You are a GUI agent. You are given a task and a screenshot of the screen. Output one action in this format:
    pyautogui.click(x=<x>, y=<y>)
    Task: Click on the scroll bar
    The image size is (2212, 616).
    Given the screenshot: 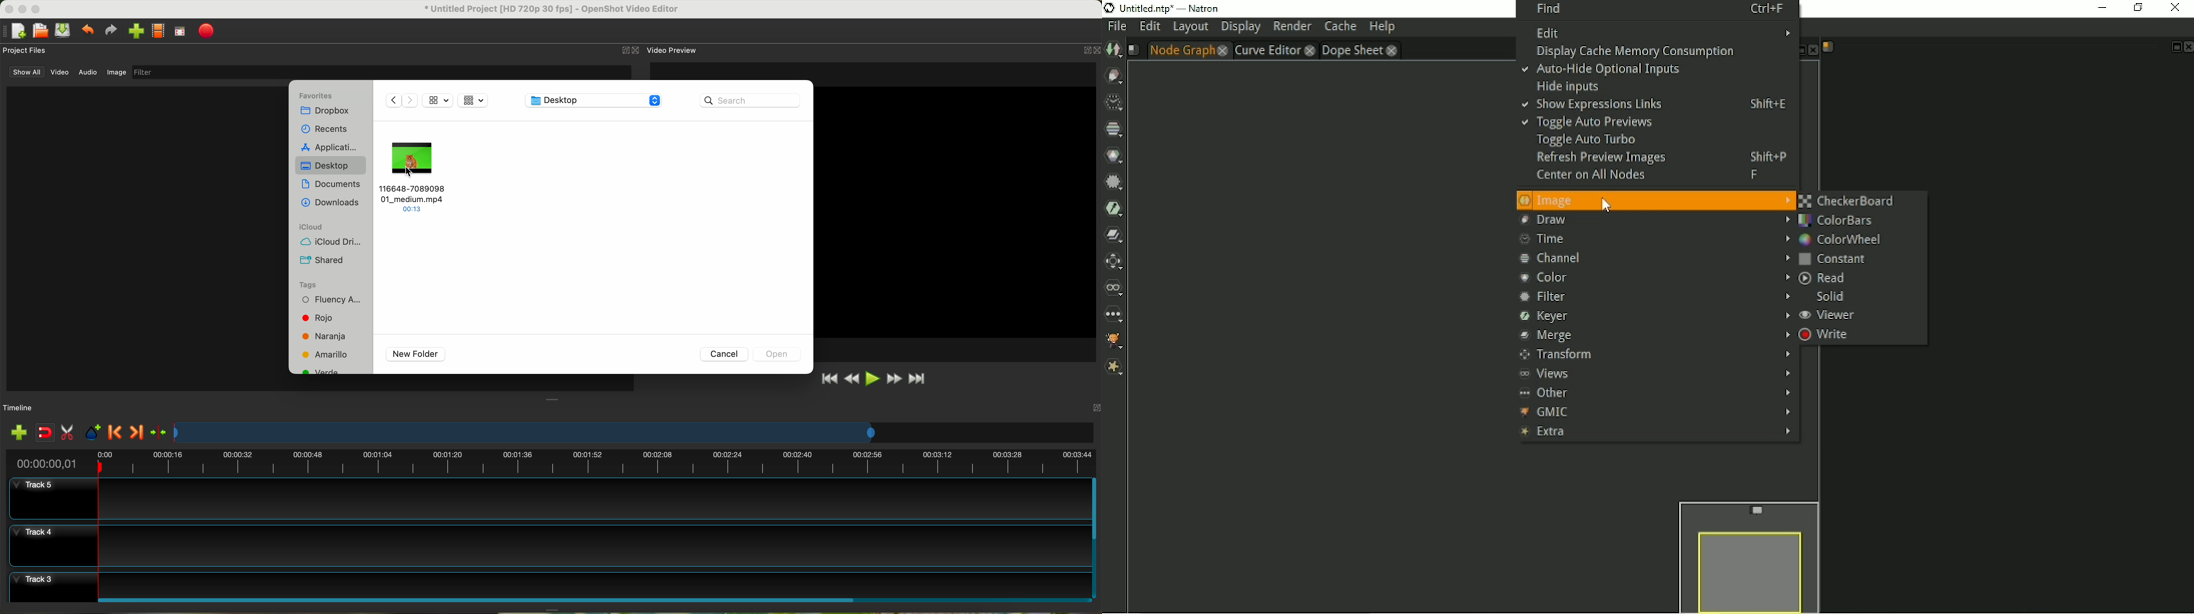 What is the action you would take?
    pyautogui.click(x=1095, y=538)
    